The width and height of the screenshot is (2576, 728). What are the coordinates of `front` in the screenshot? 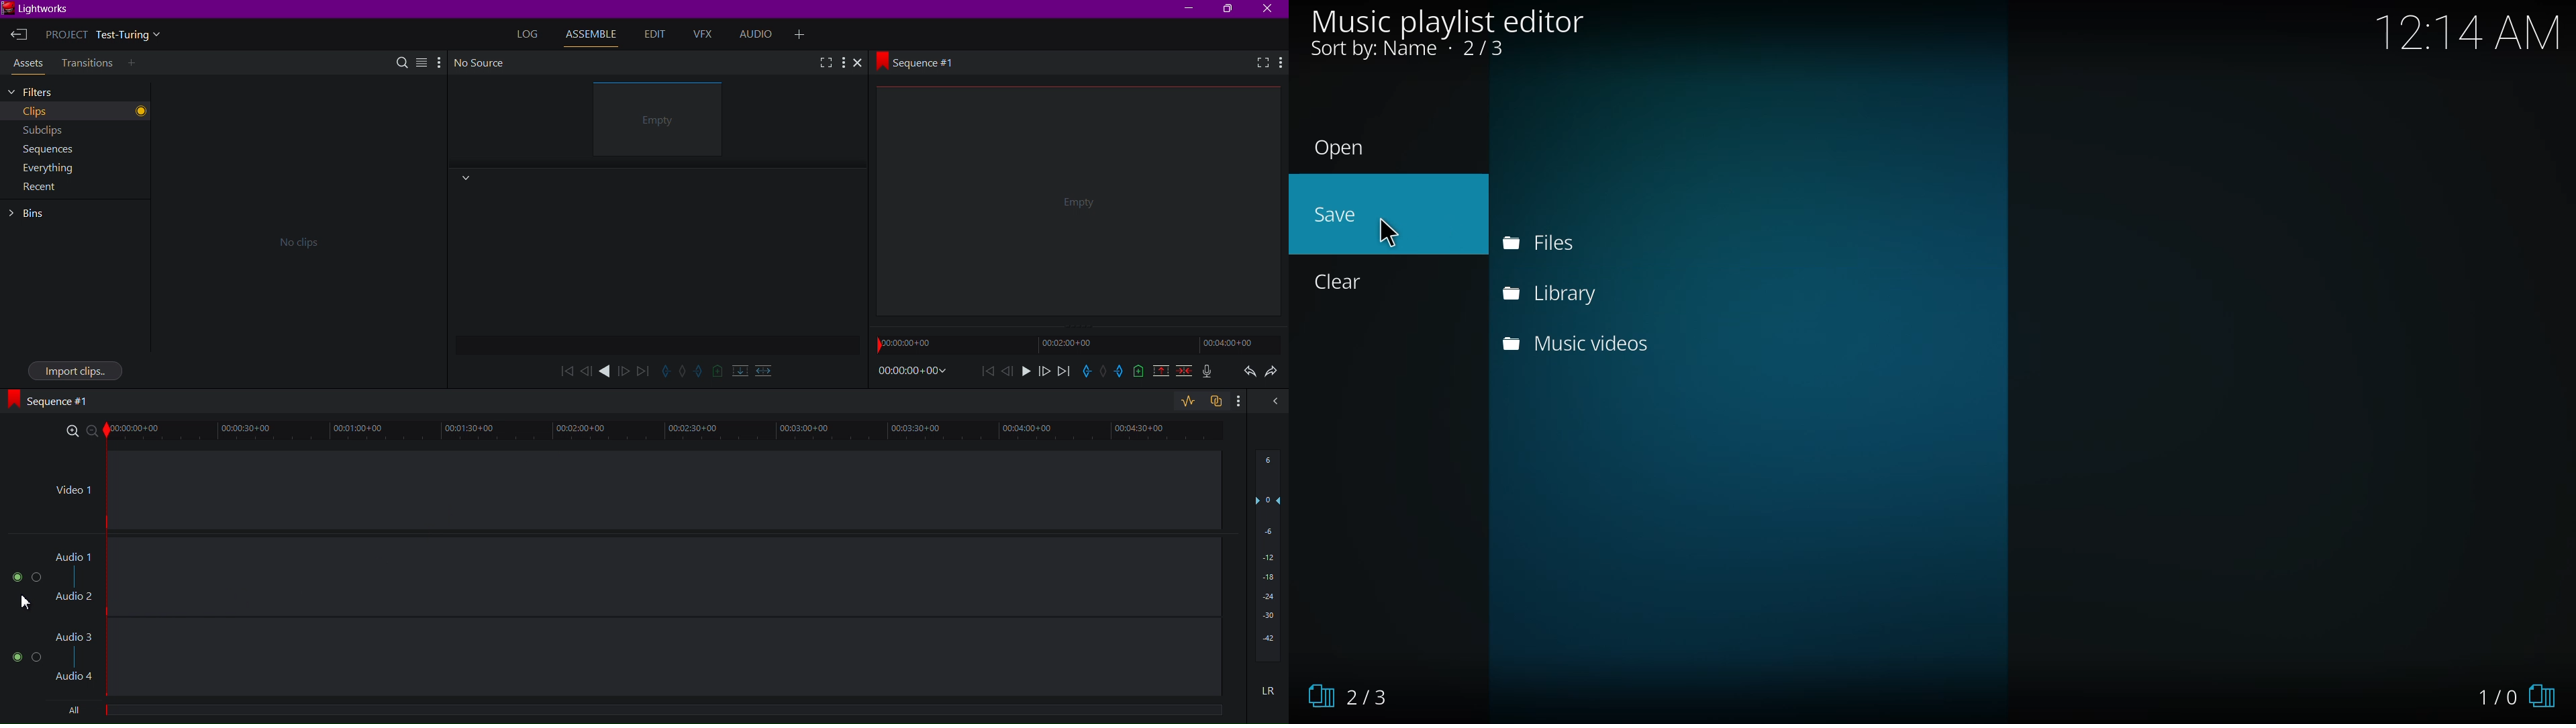 It's located at (1042, 373).